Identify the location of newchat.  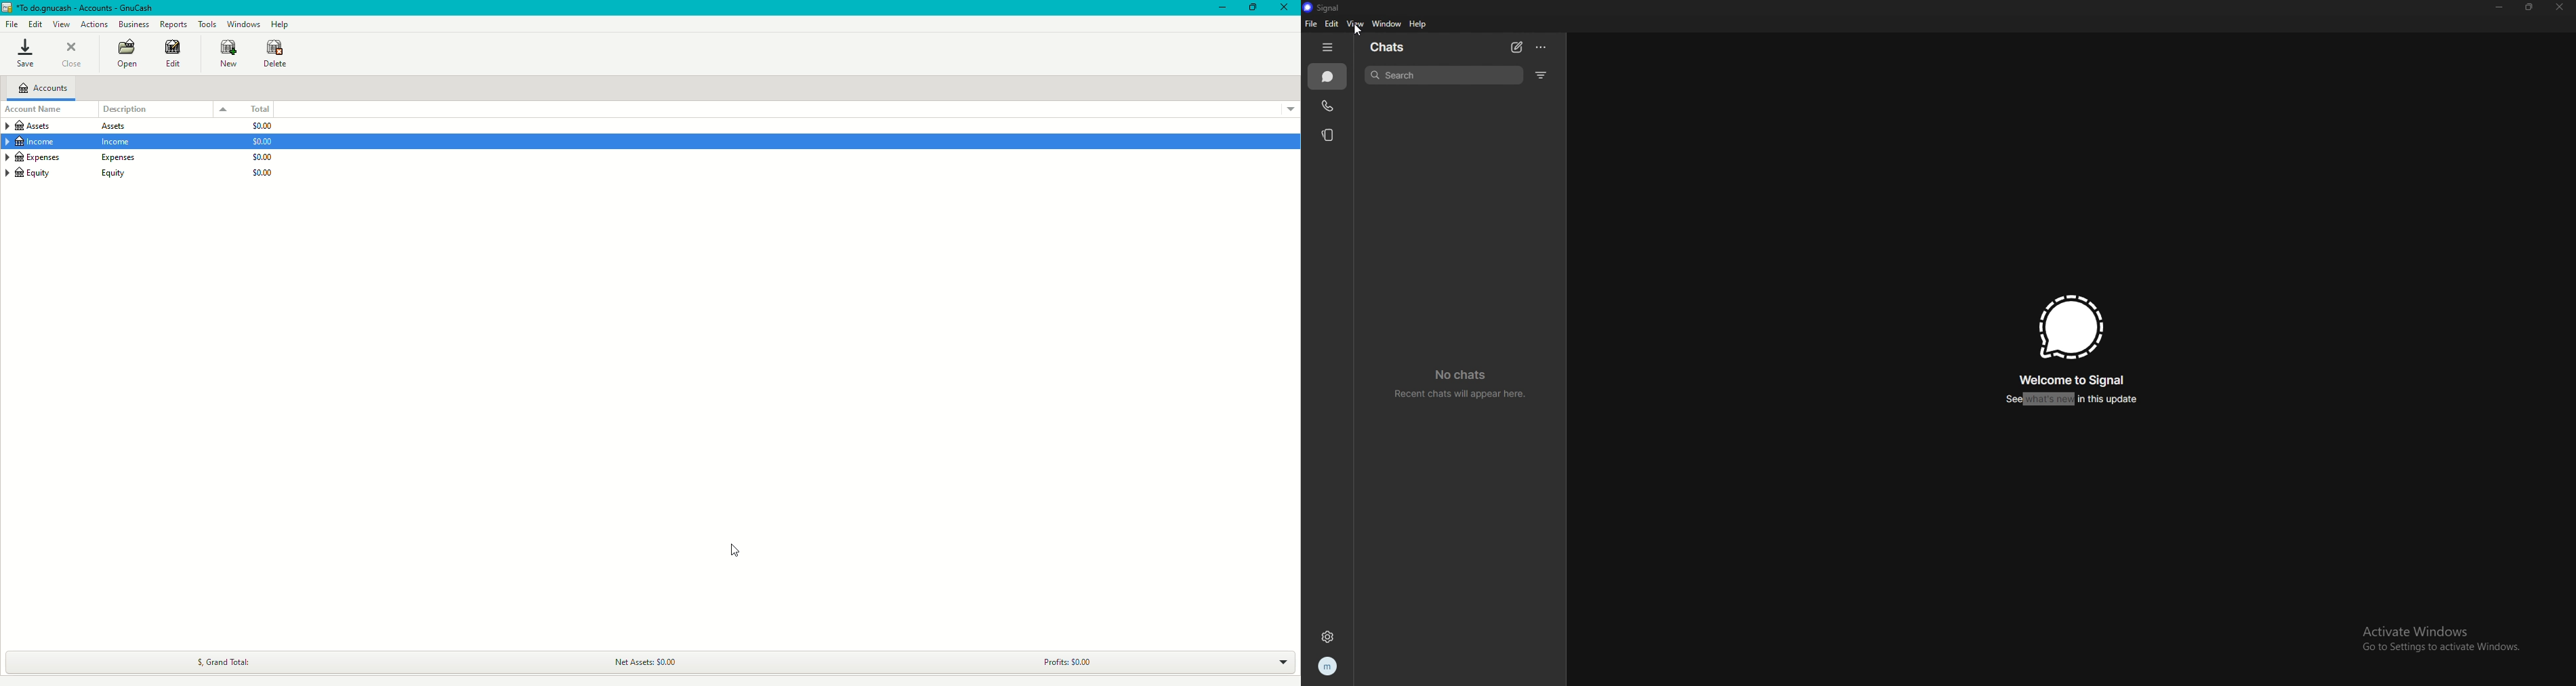
(1517, 47).